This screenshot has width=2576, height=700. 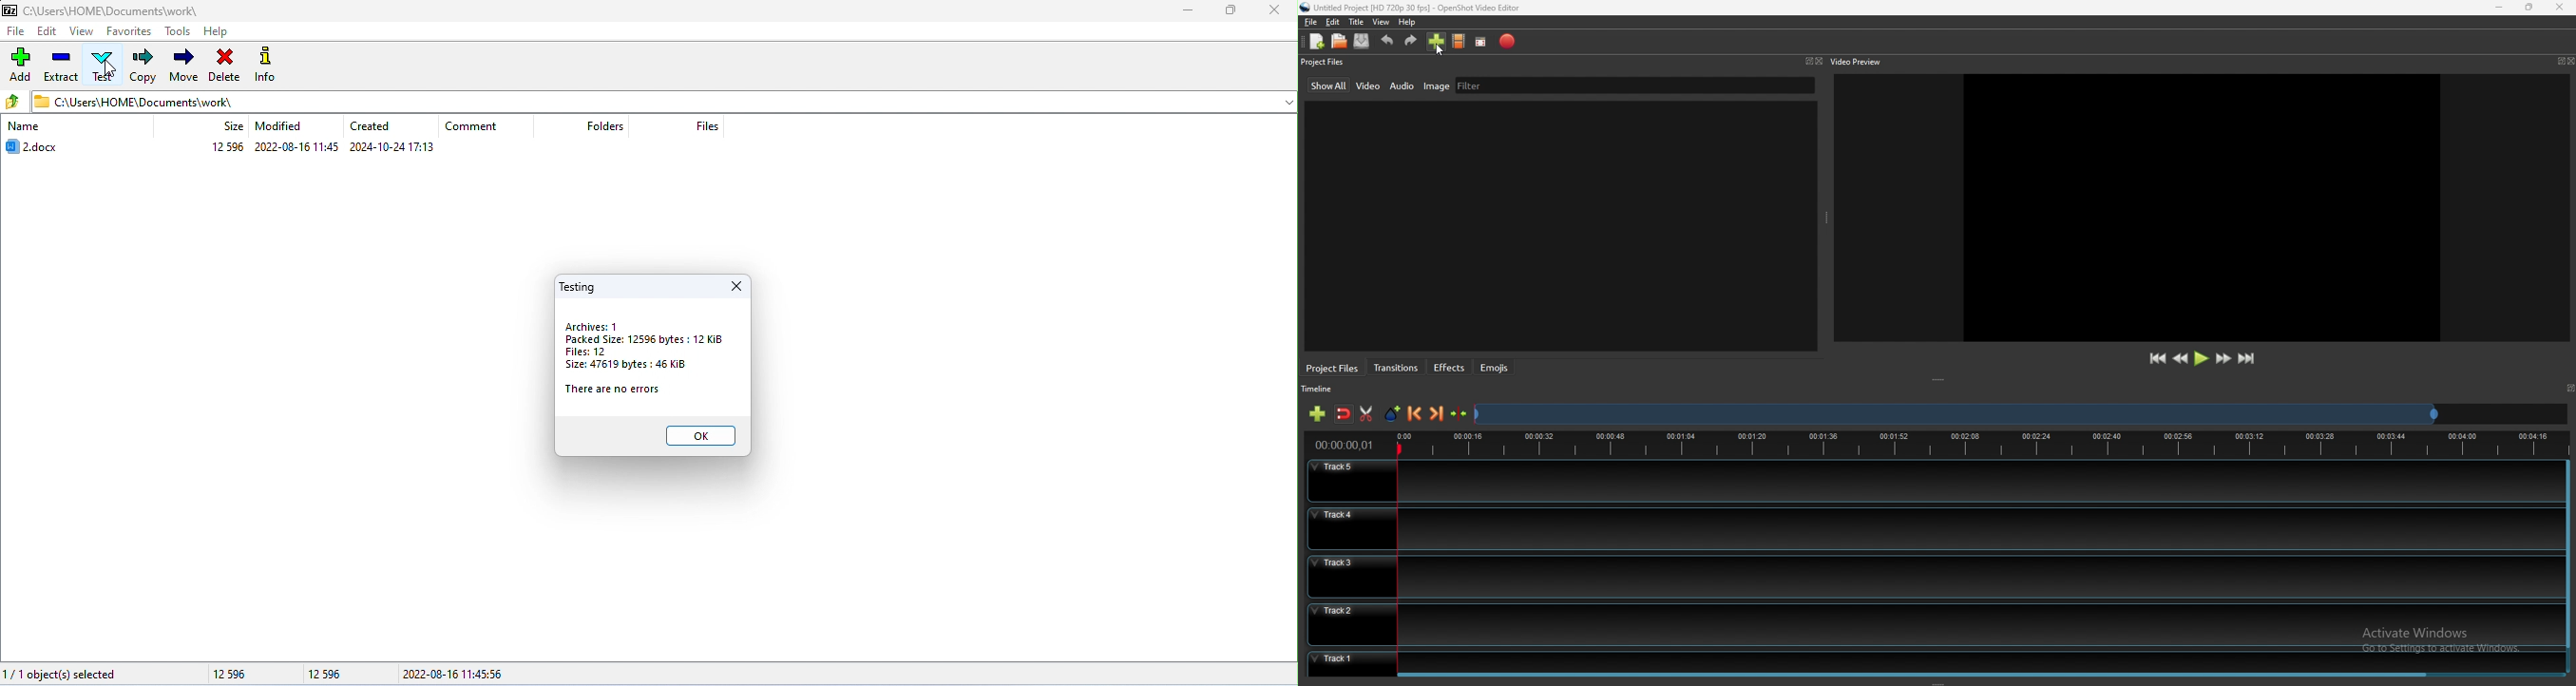 I want to click on track 1, so click(x=1929, y=660).